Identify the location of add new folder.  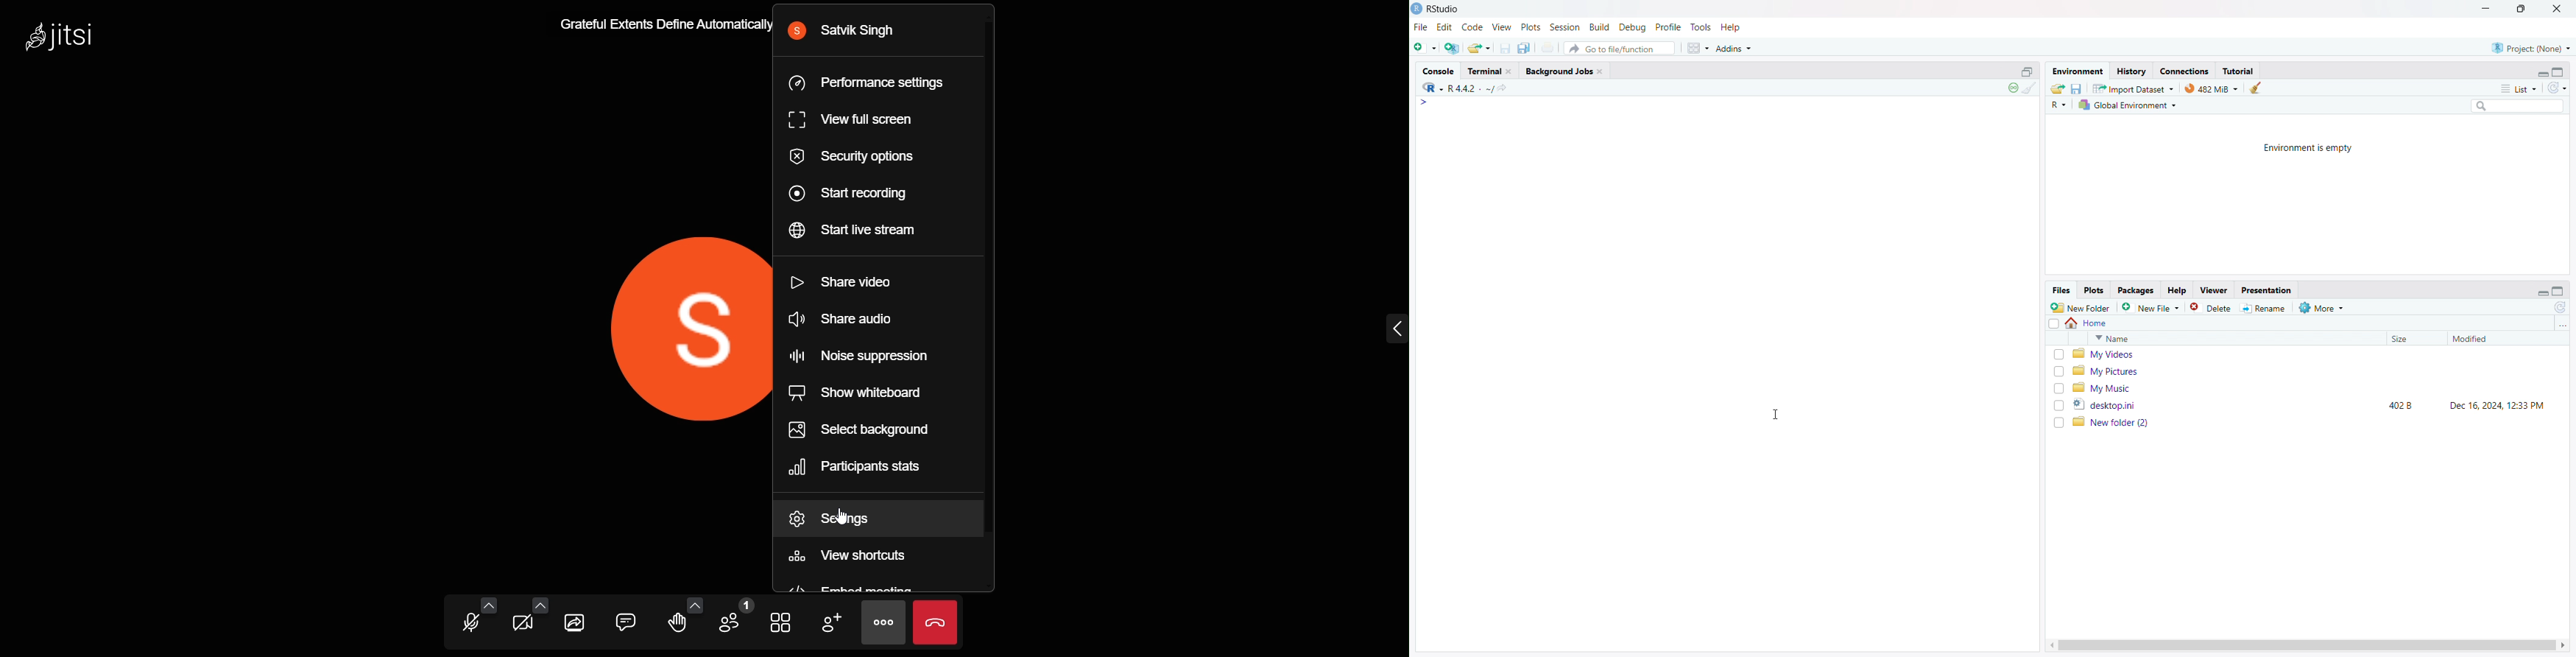
(2081, 307).